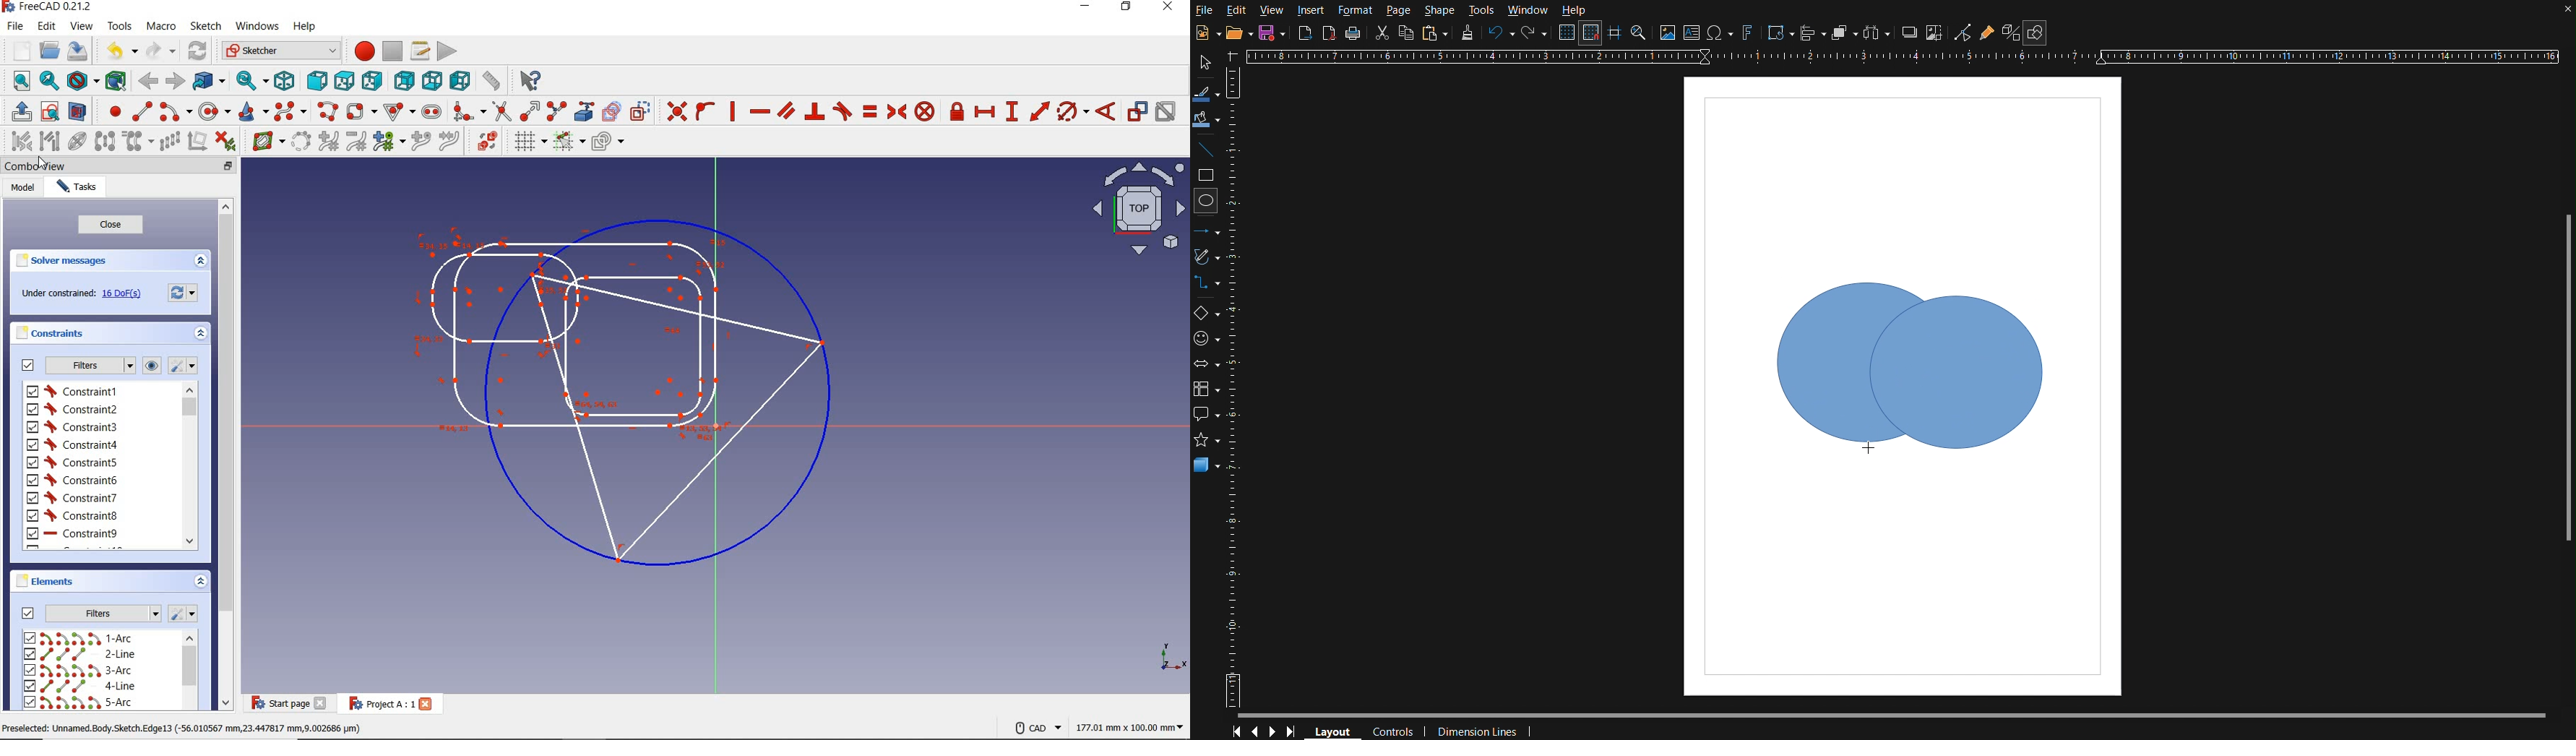 This screenshot has height=756, width=2576. I want to click on Cursor, so click(1868, 447).